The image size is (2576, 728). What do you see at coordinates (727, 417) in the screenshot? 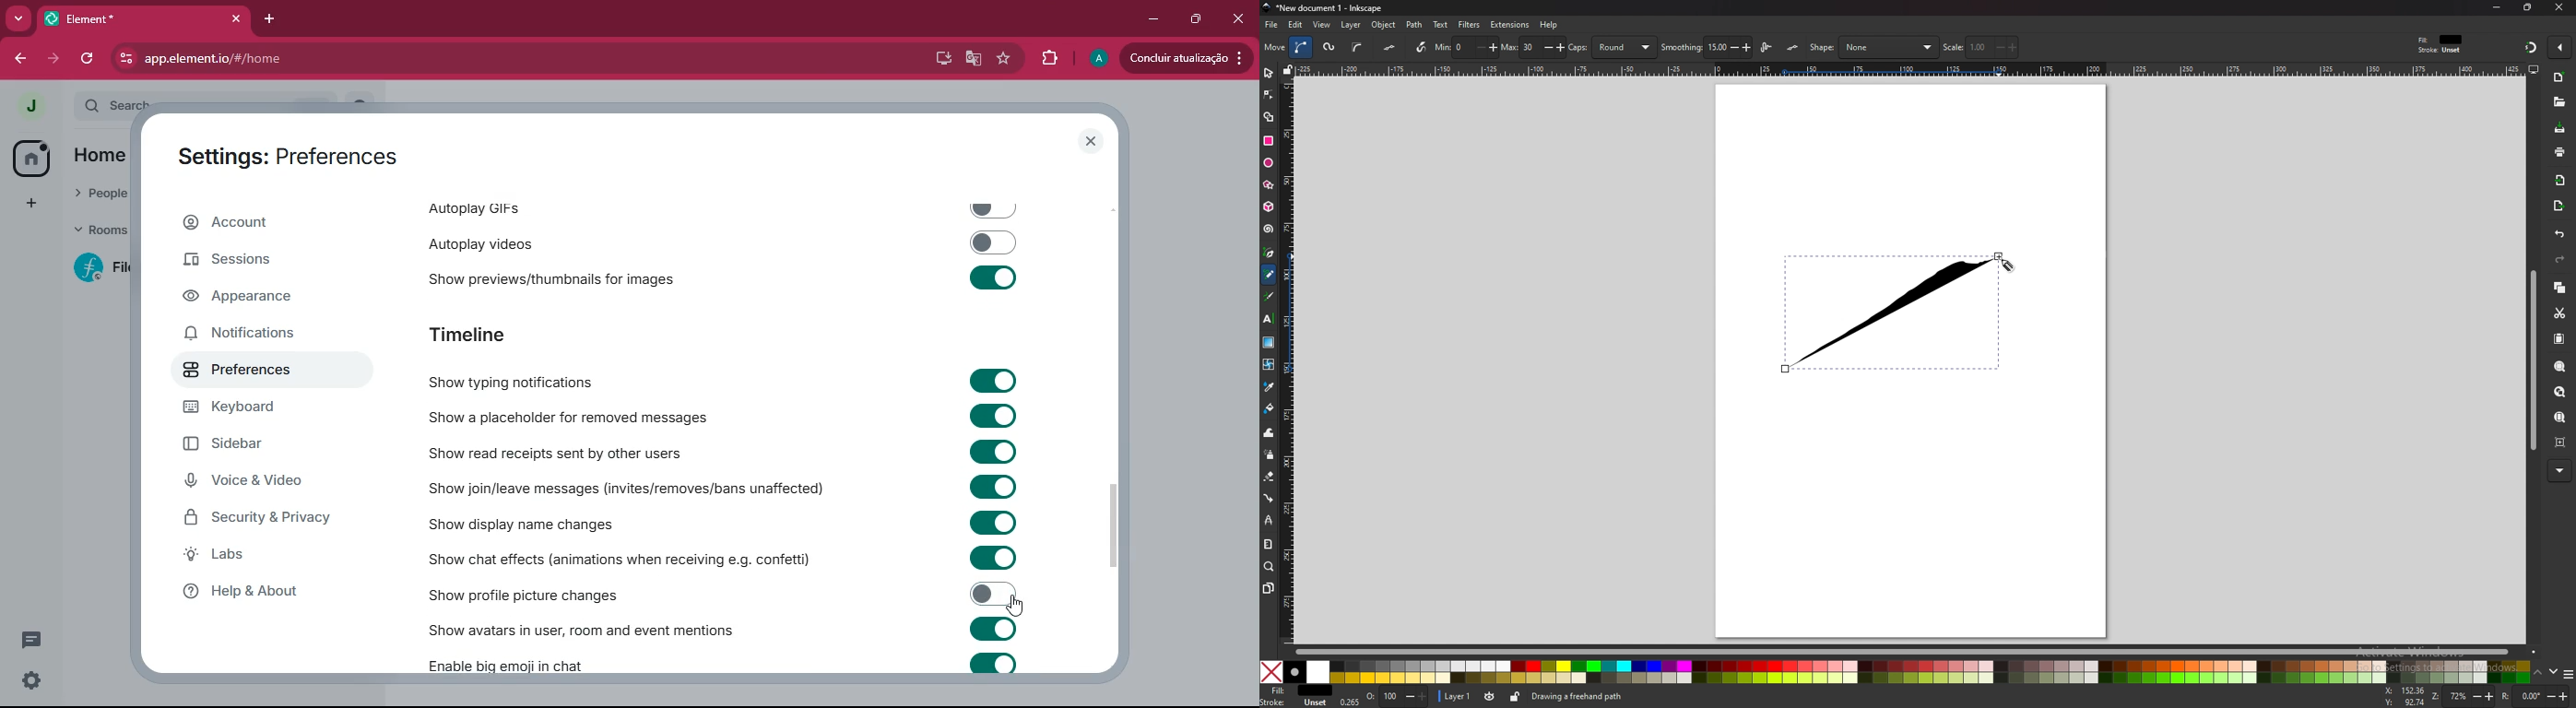
I see `Show a placeholder for removed messages` at bounding box center [727, 417].